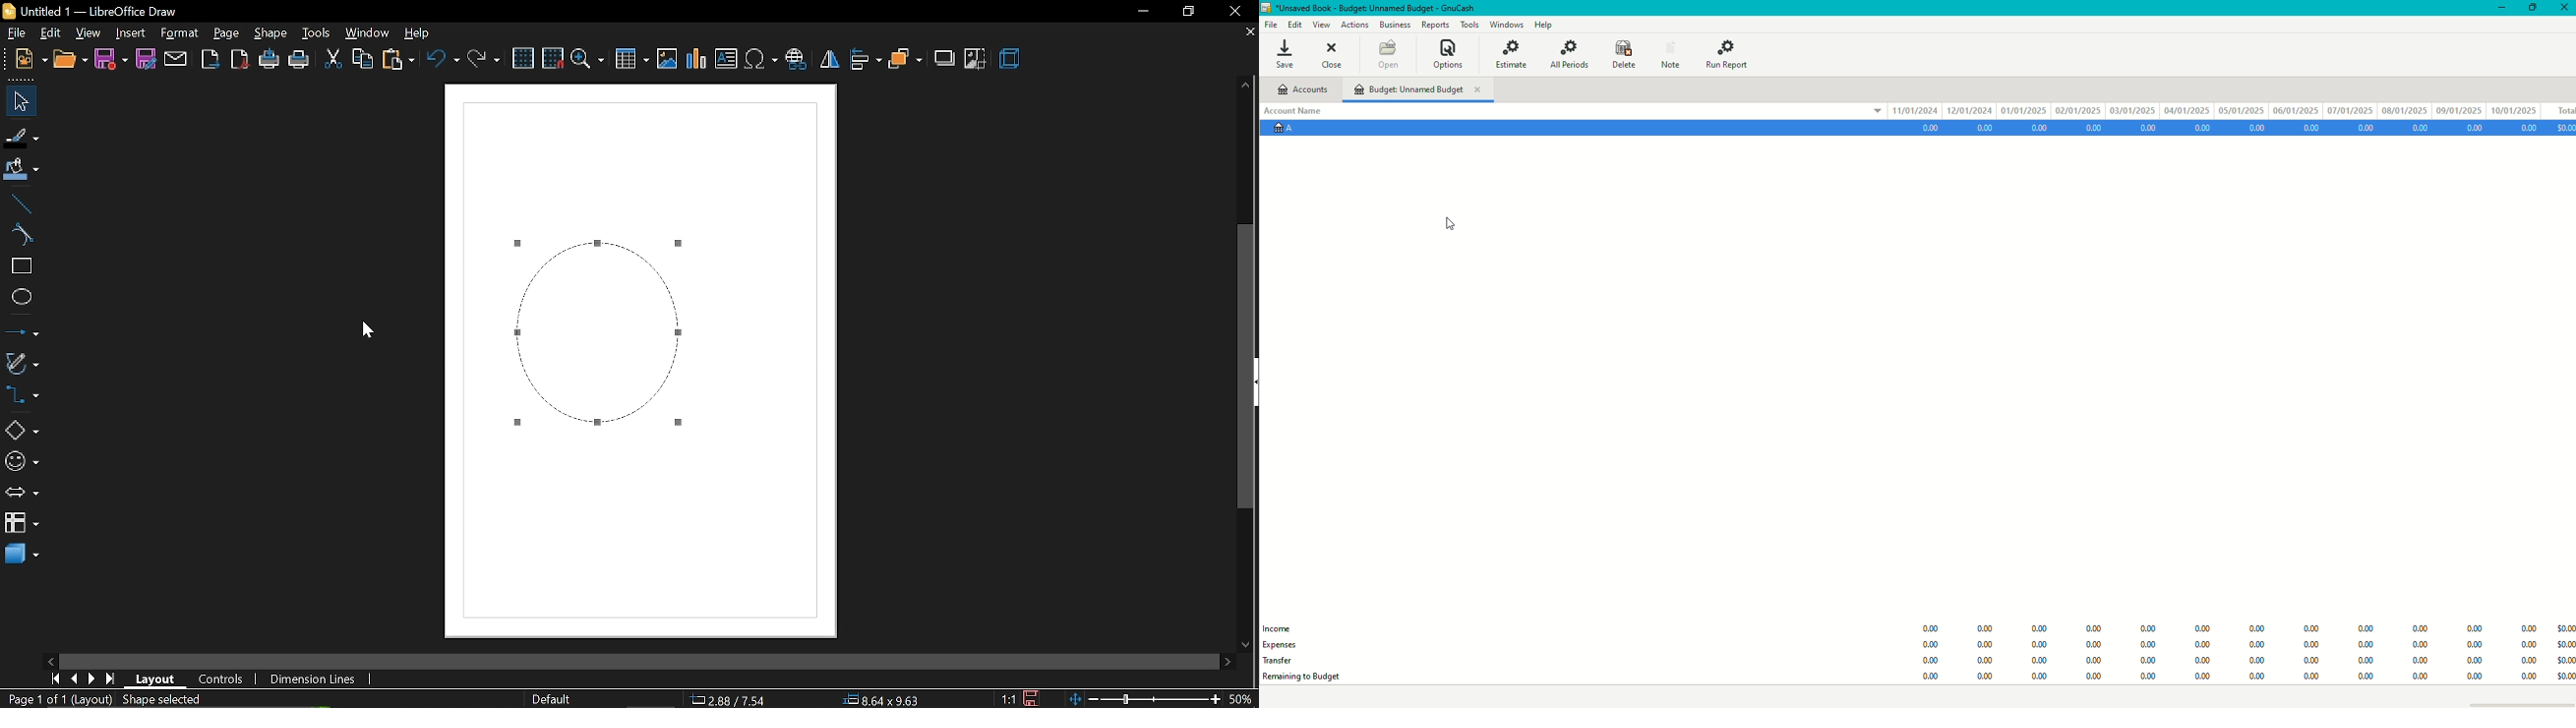 The width and height of the screenshot is (2576, 728). What do you see at coordinates (1568, 52) in the screenshot?
I see `All Periods` at bounding box center [1568, 52].